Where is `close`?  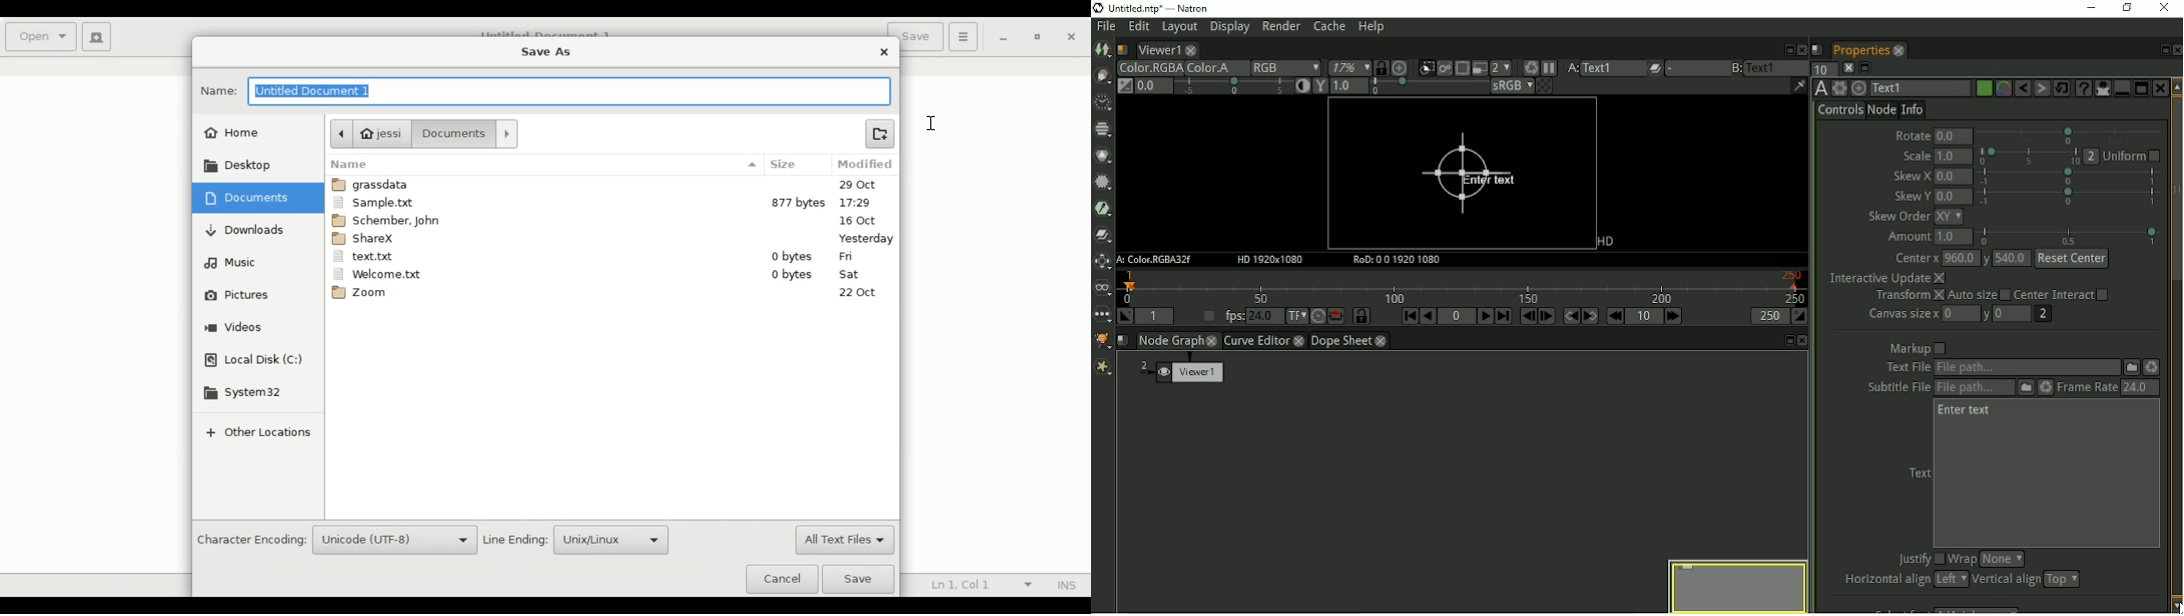 close is located at coordinates (1300, 342).